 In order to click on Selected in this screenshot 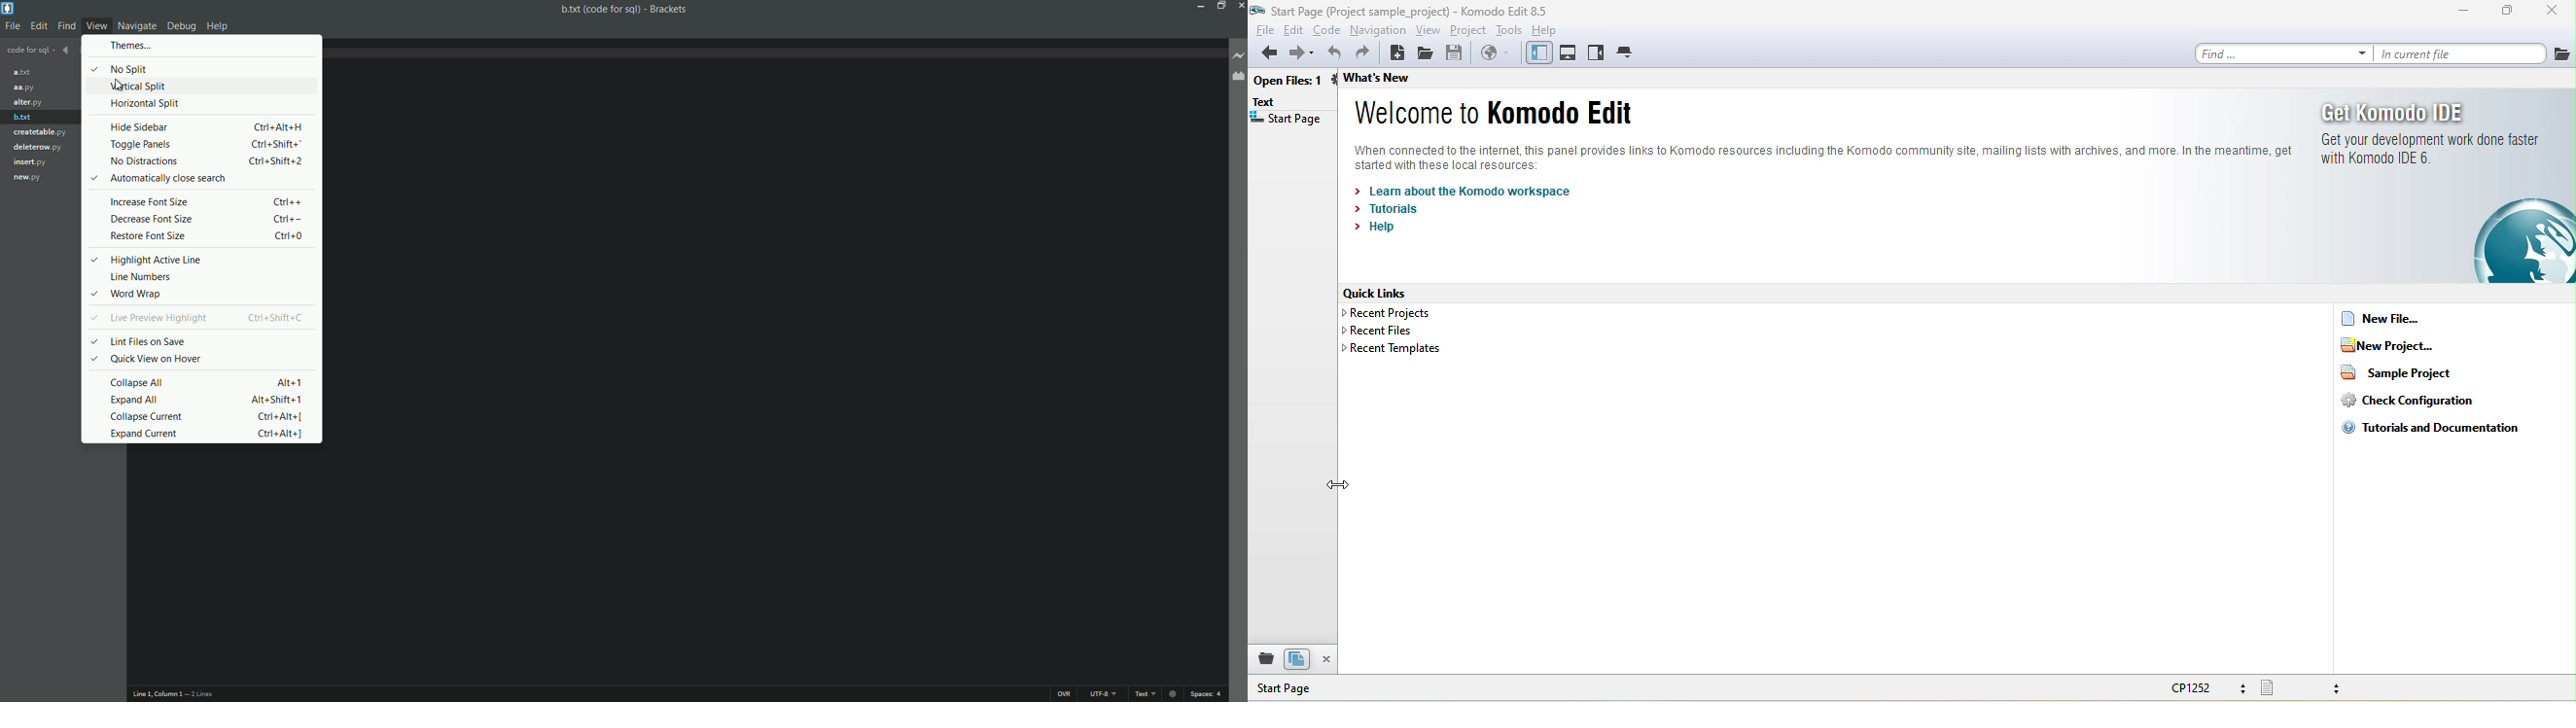, I will do `click(94, 294)`.